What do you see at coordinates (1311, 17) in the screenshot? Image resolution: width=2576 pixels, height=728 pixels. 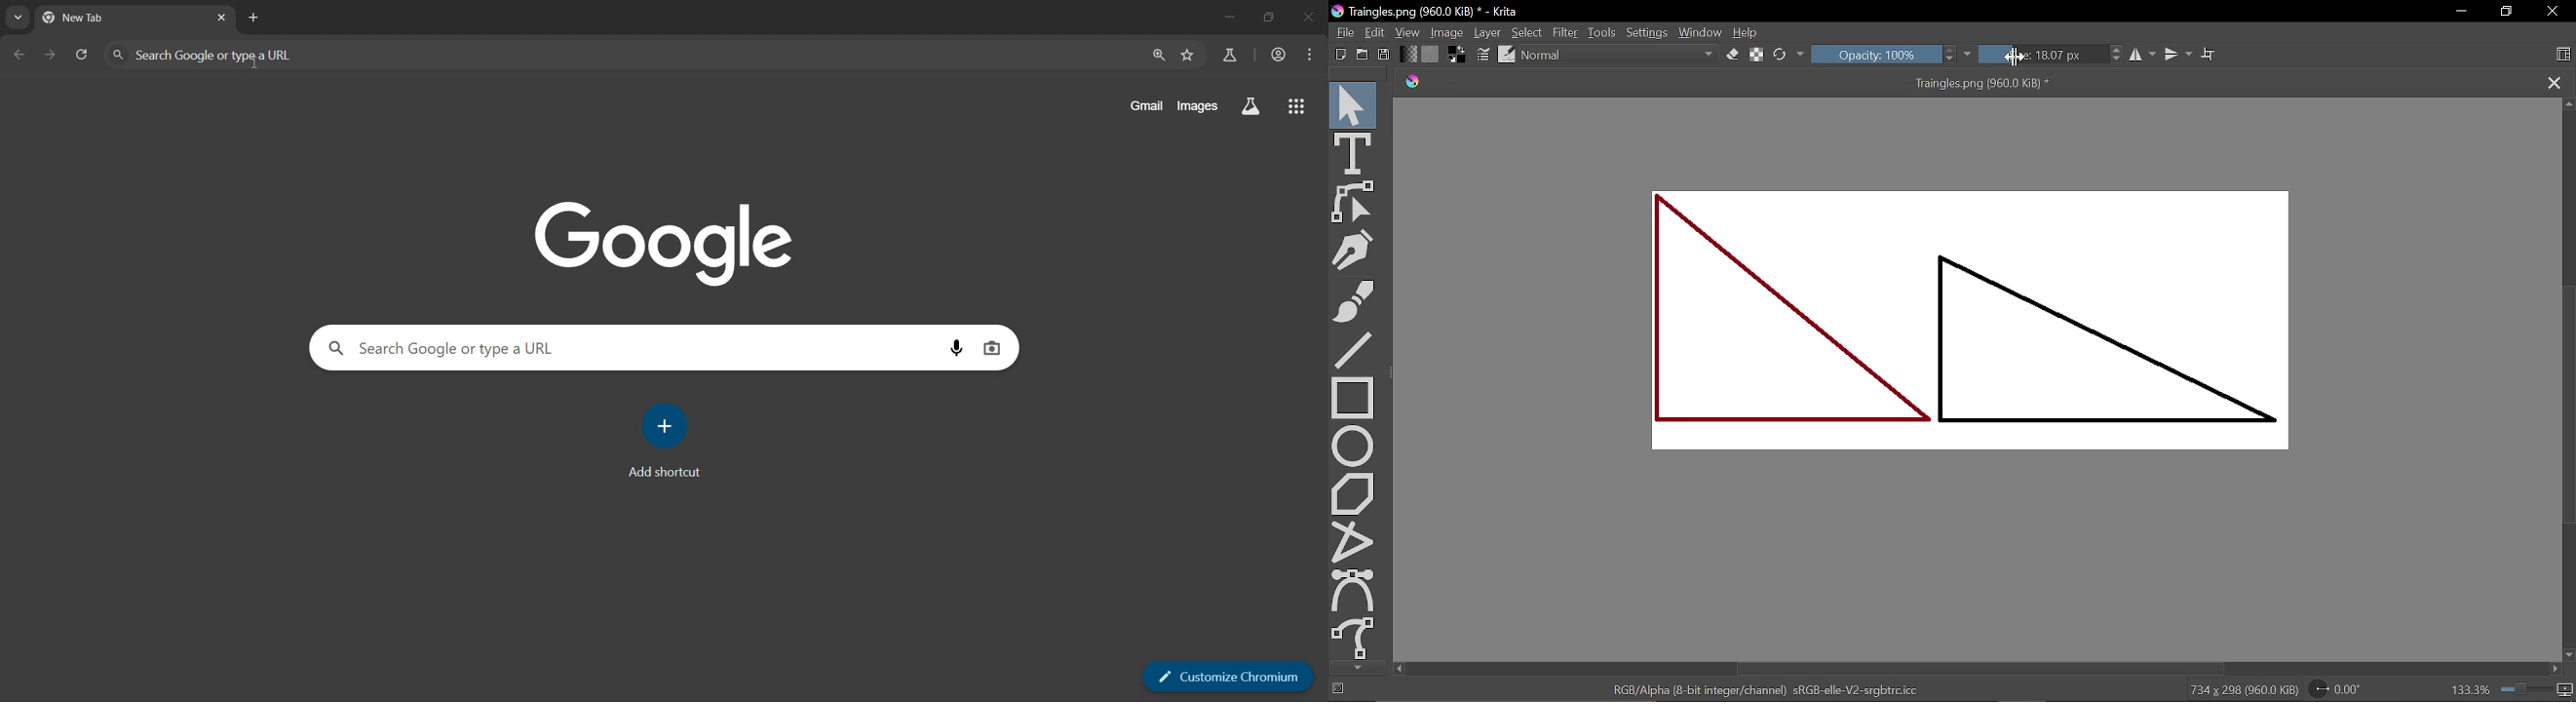 I see `close` at bounding box center [1311, 17].